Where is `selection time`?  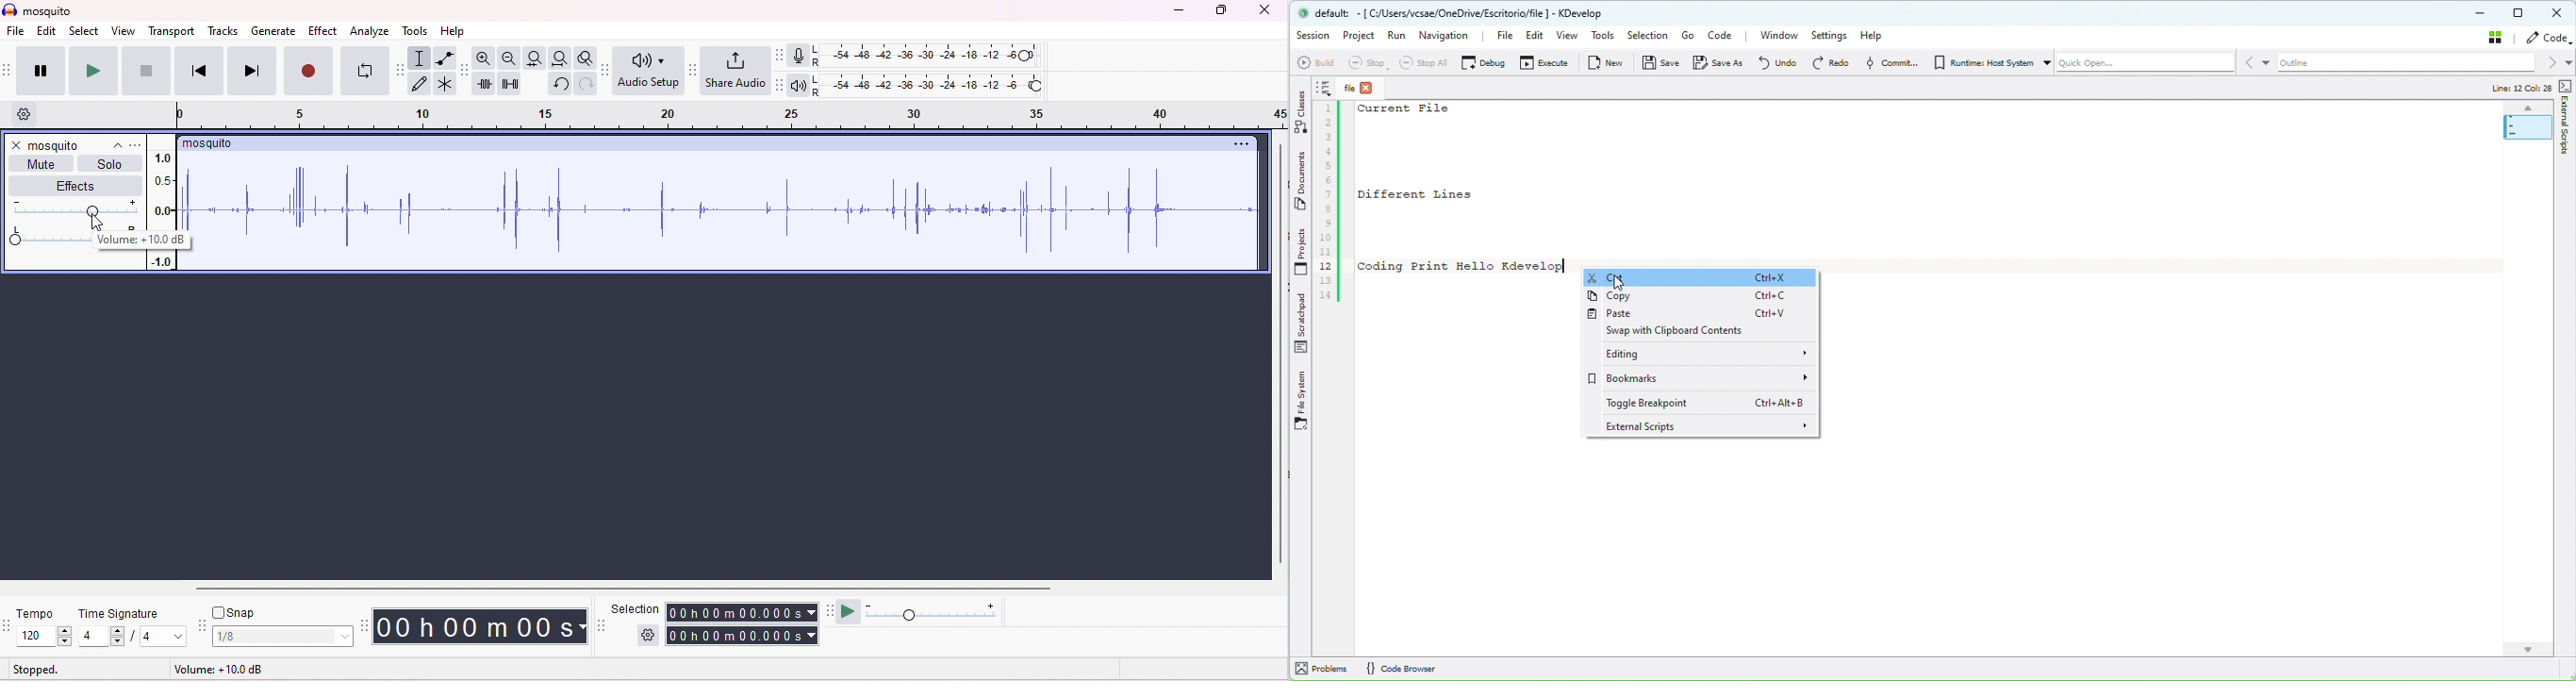
selection time is located at coordinates (742, 613).